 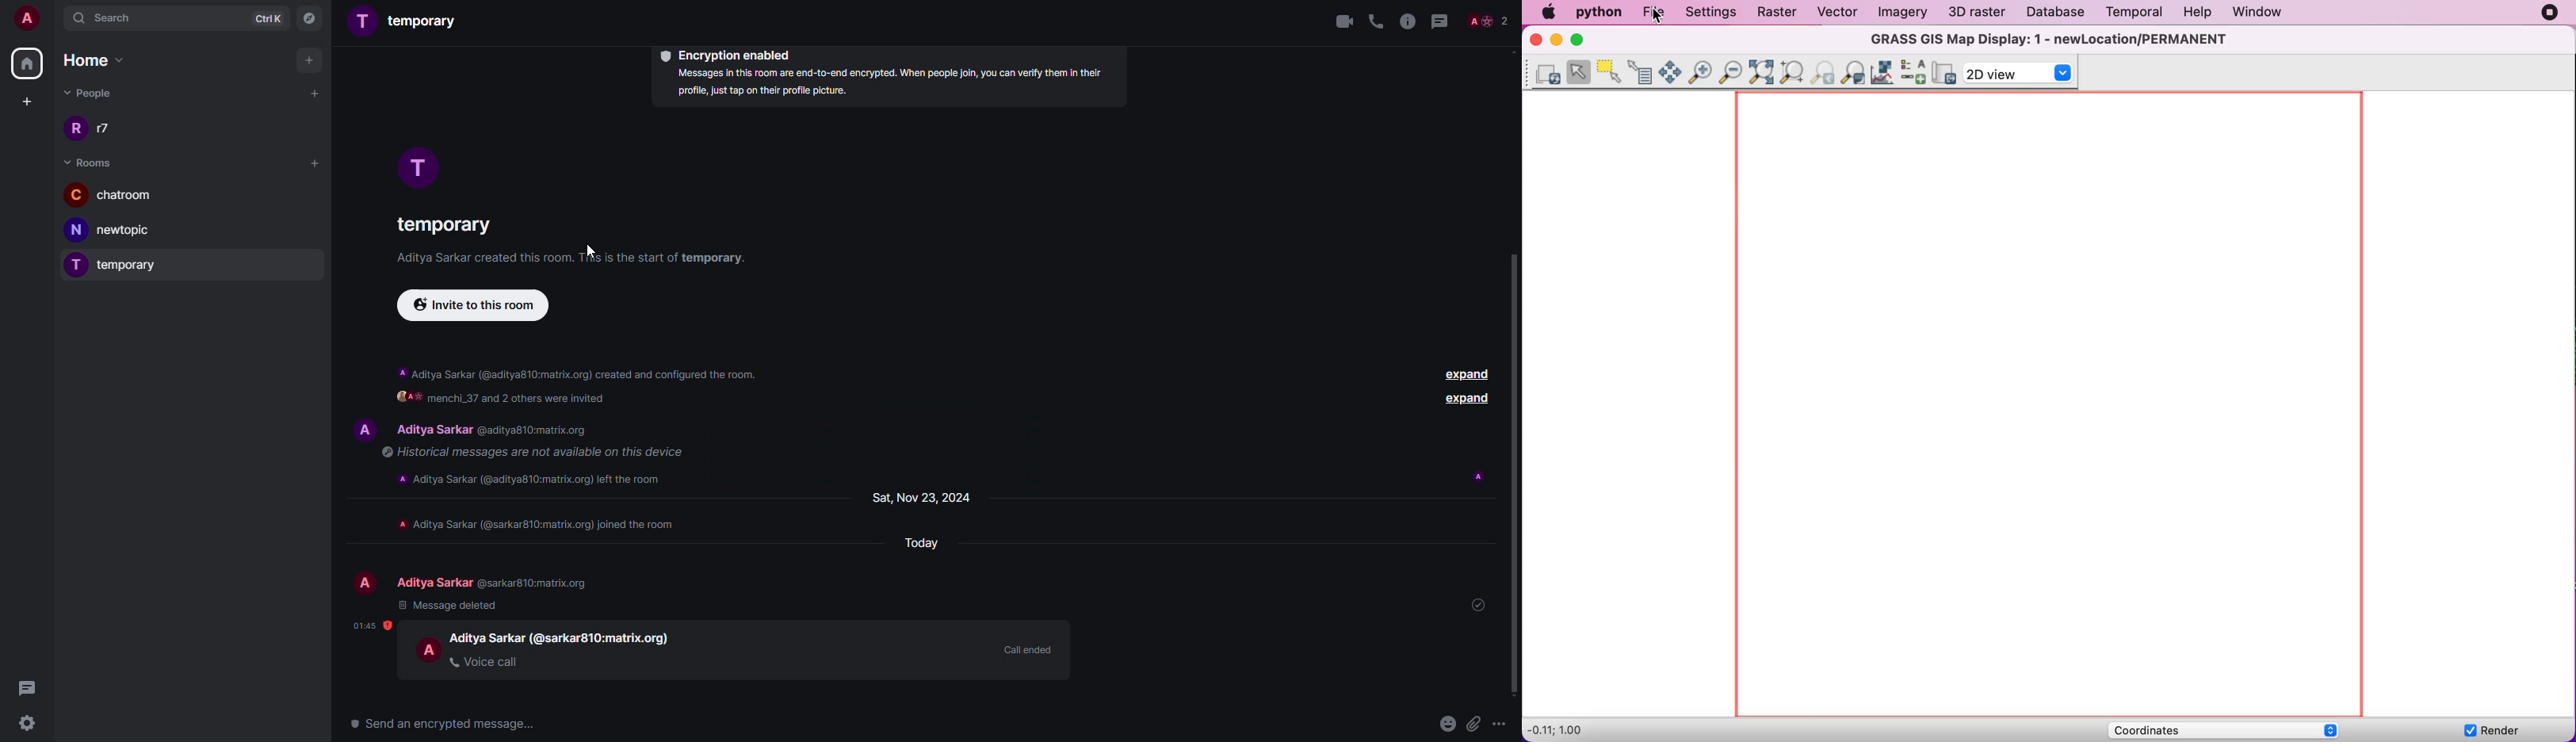 What do you see at coordinates (530, 583) in the screenshot?
I see `id` at bounding box center [530, 583].